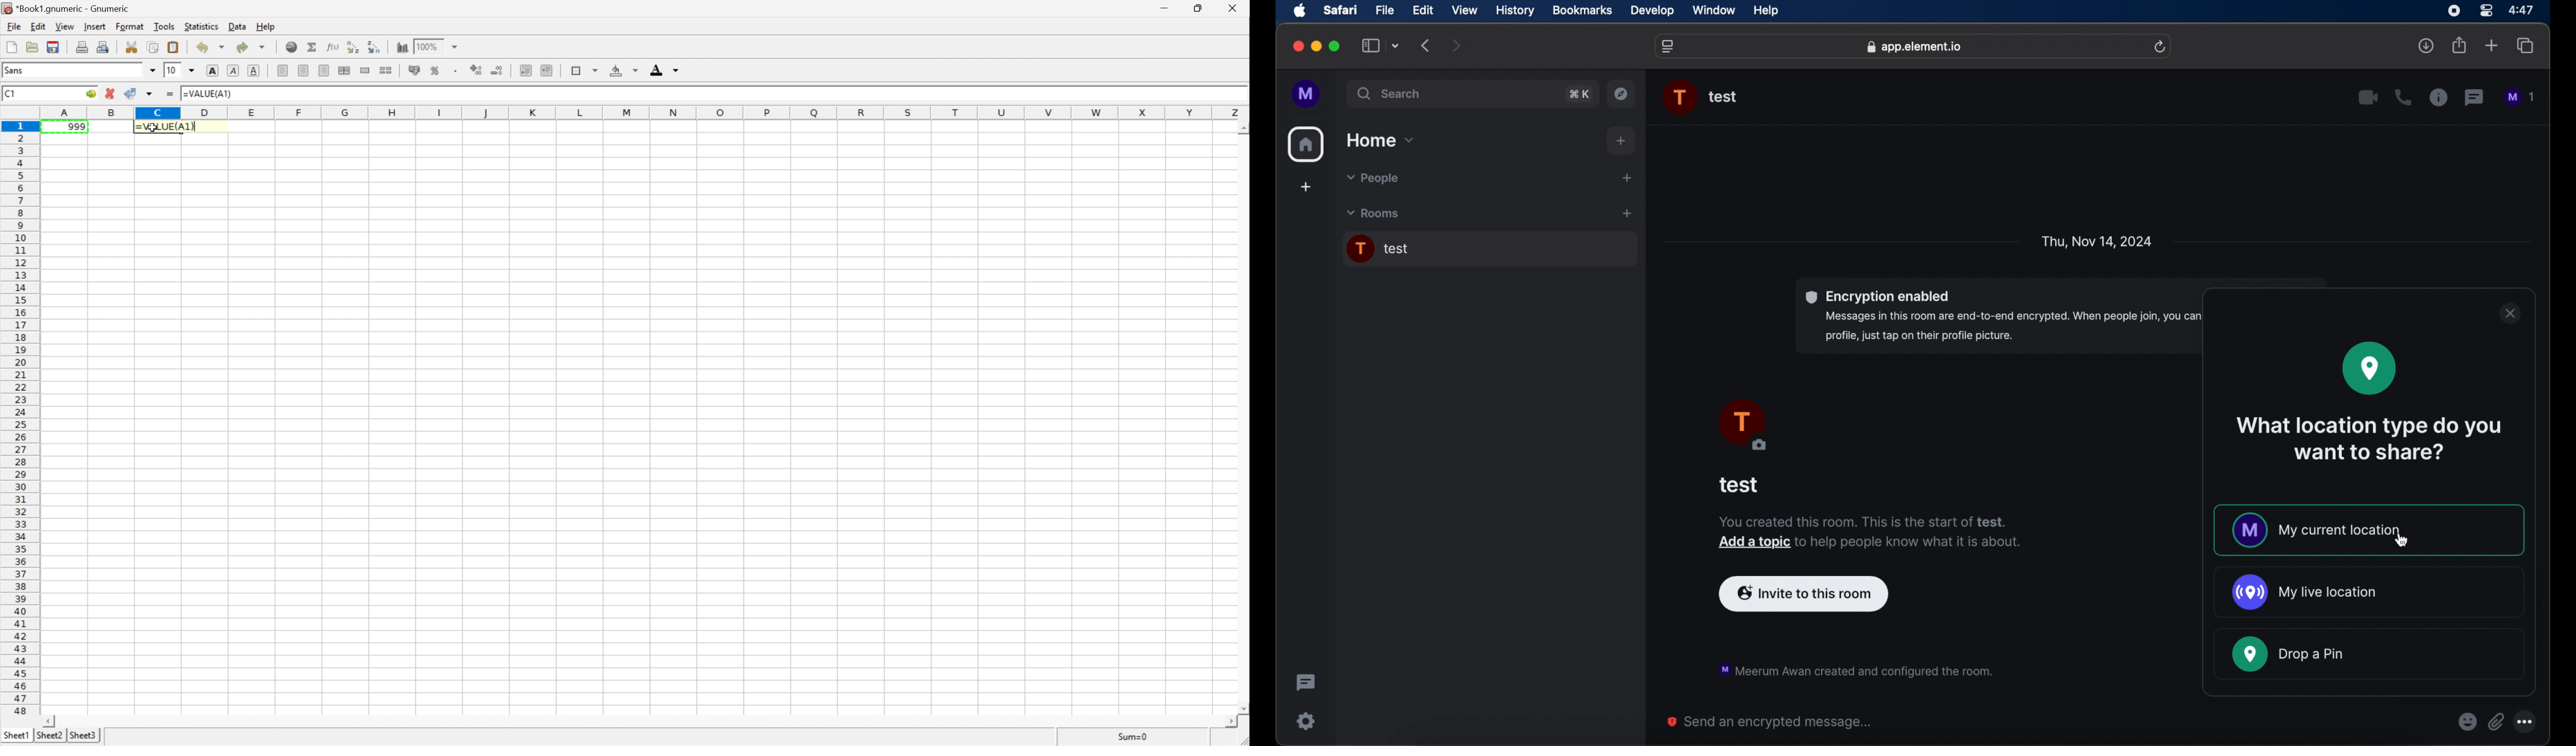  What do you see at coordinates (1382, 140) in the screenshot?
I see `home dropdown` at bounding box center [1382, 140].